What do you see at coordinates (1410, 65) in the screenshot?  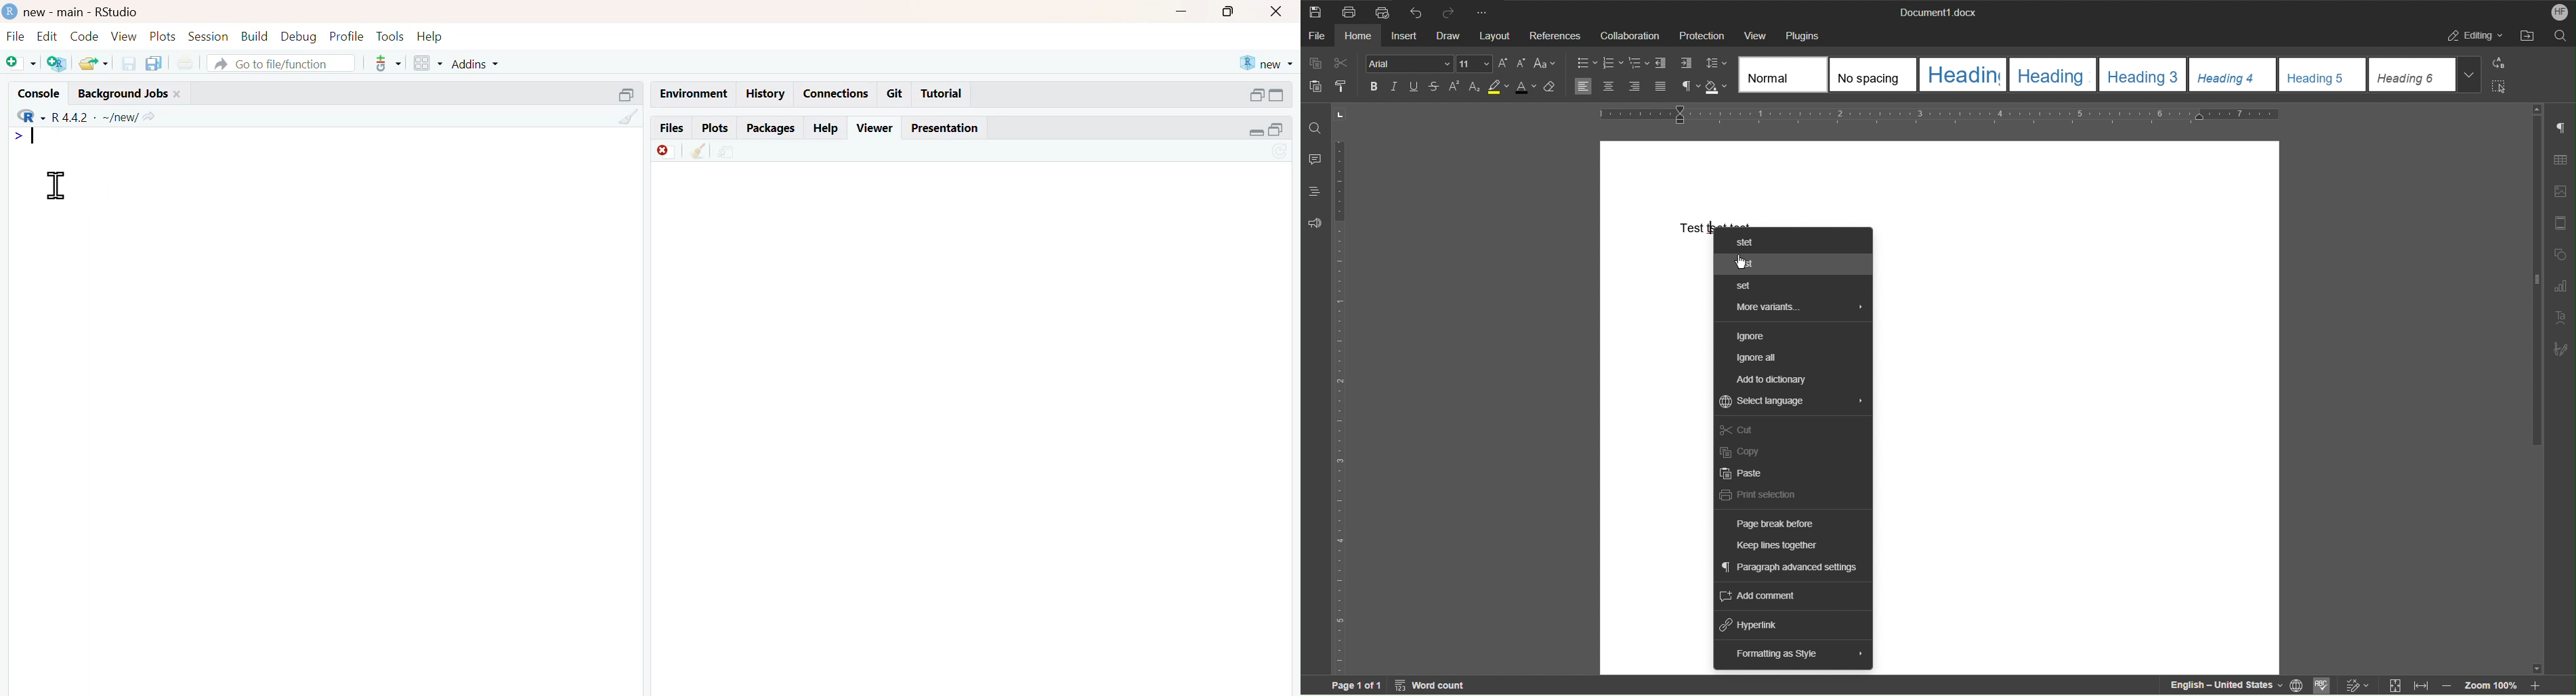 I see `Font` at bounding box center [1410, 65].